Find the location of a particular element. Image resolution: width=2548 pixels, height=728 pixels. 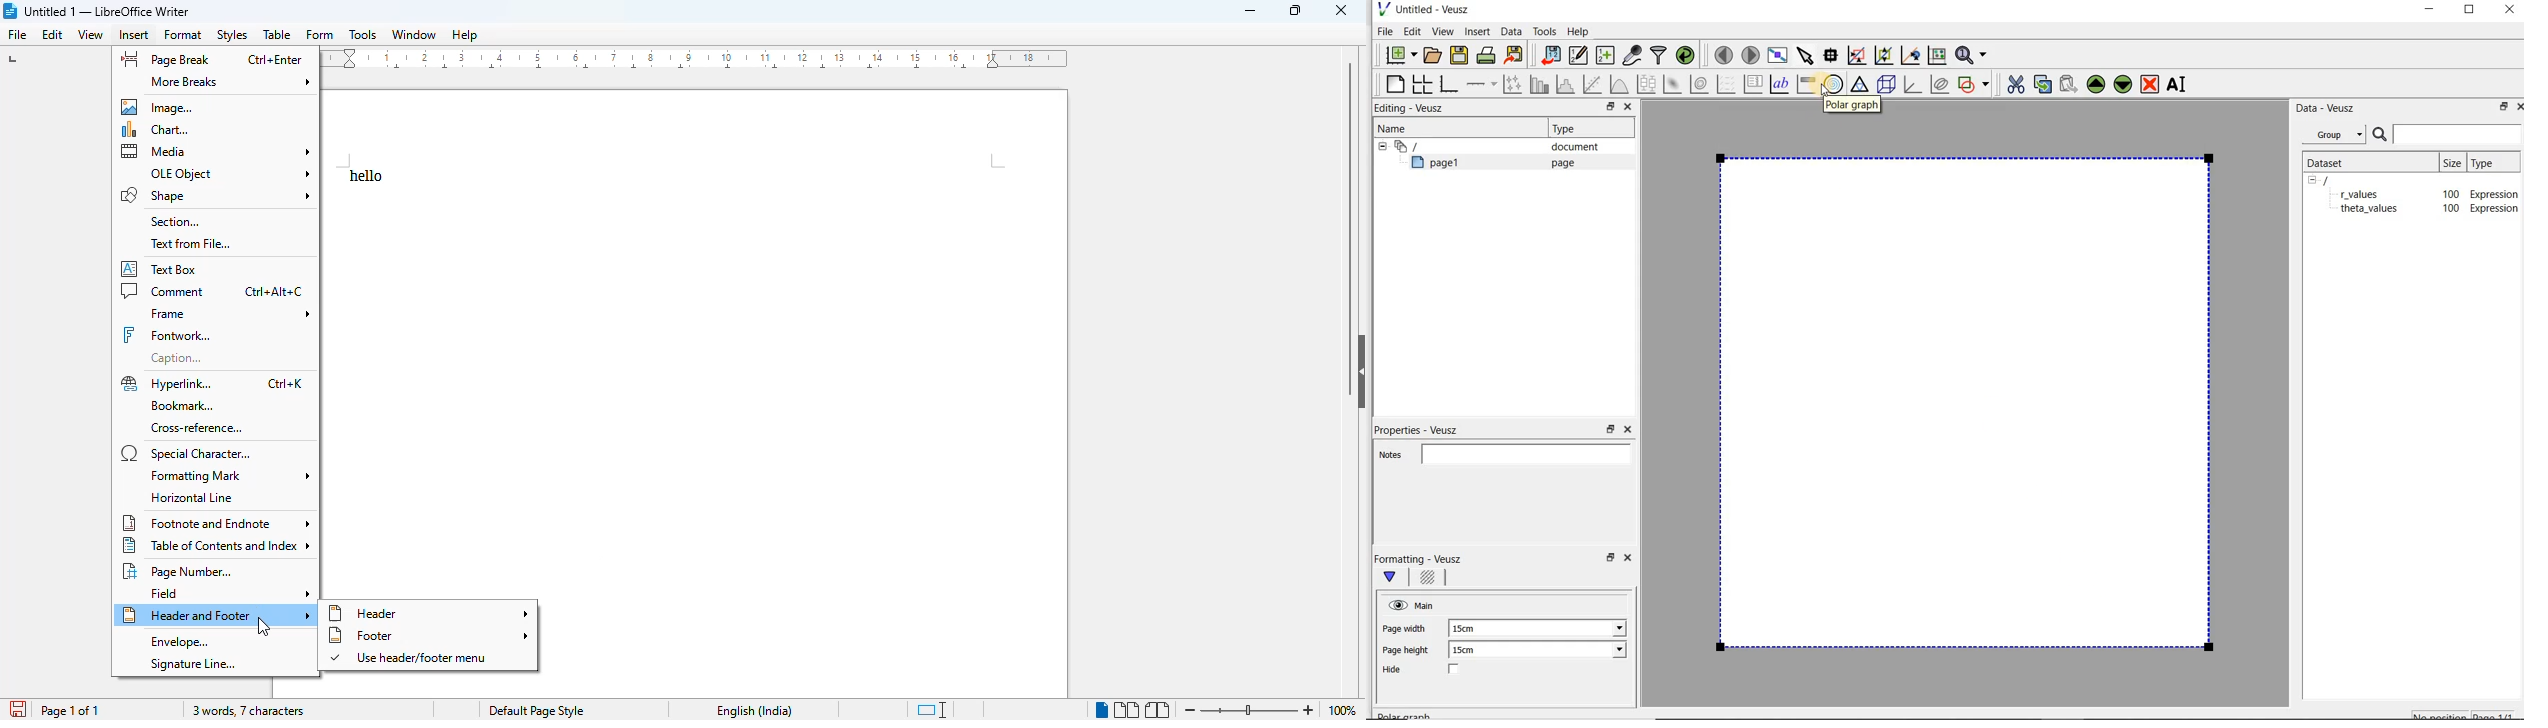

hyperlink is located at coordinates (169, 384).